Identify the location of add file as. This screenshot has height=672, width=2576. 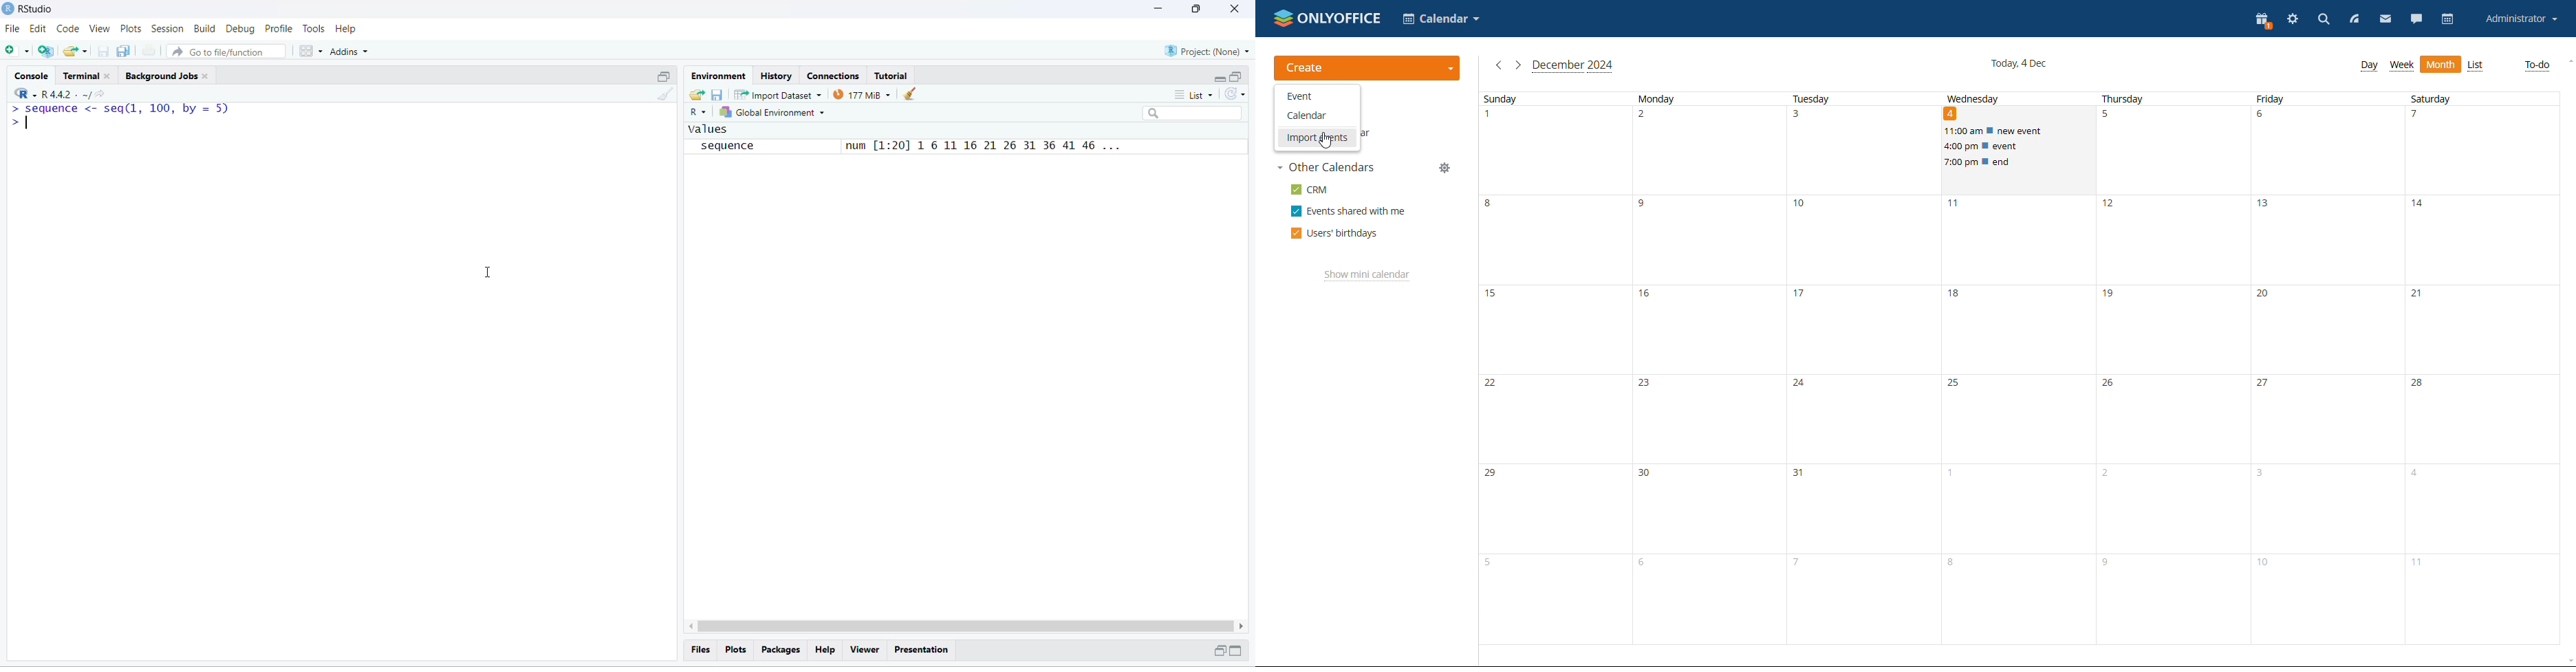
(18, 51).